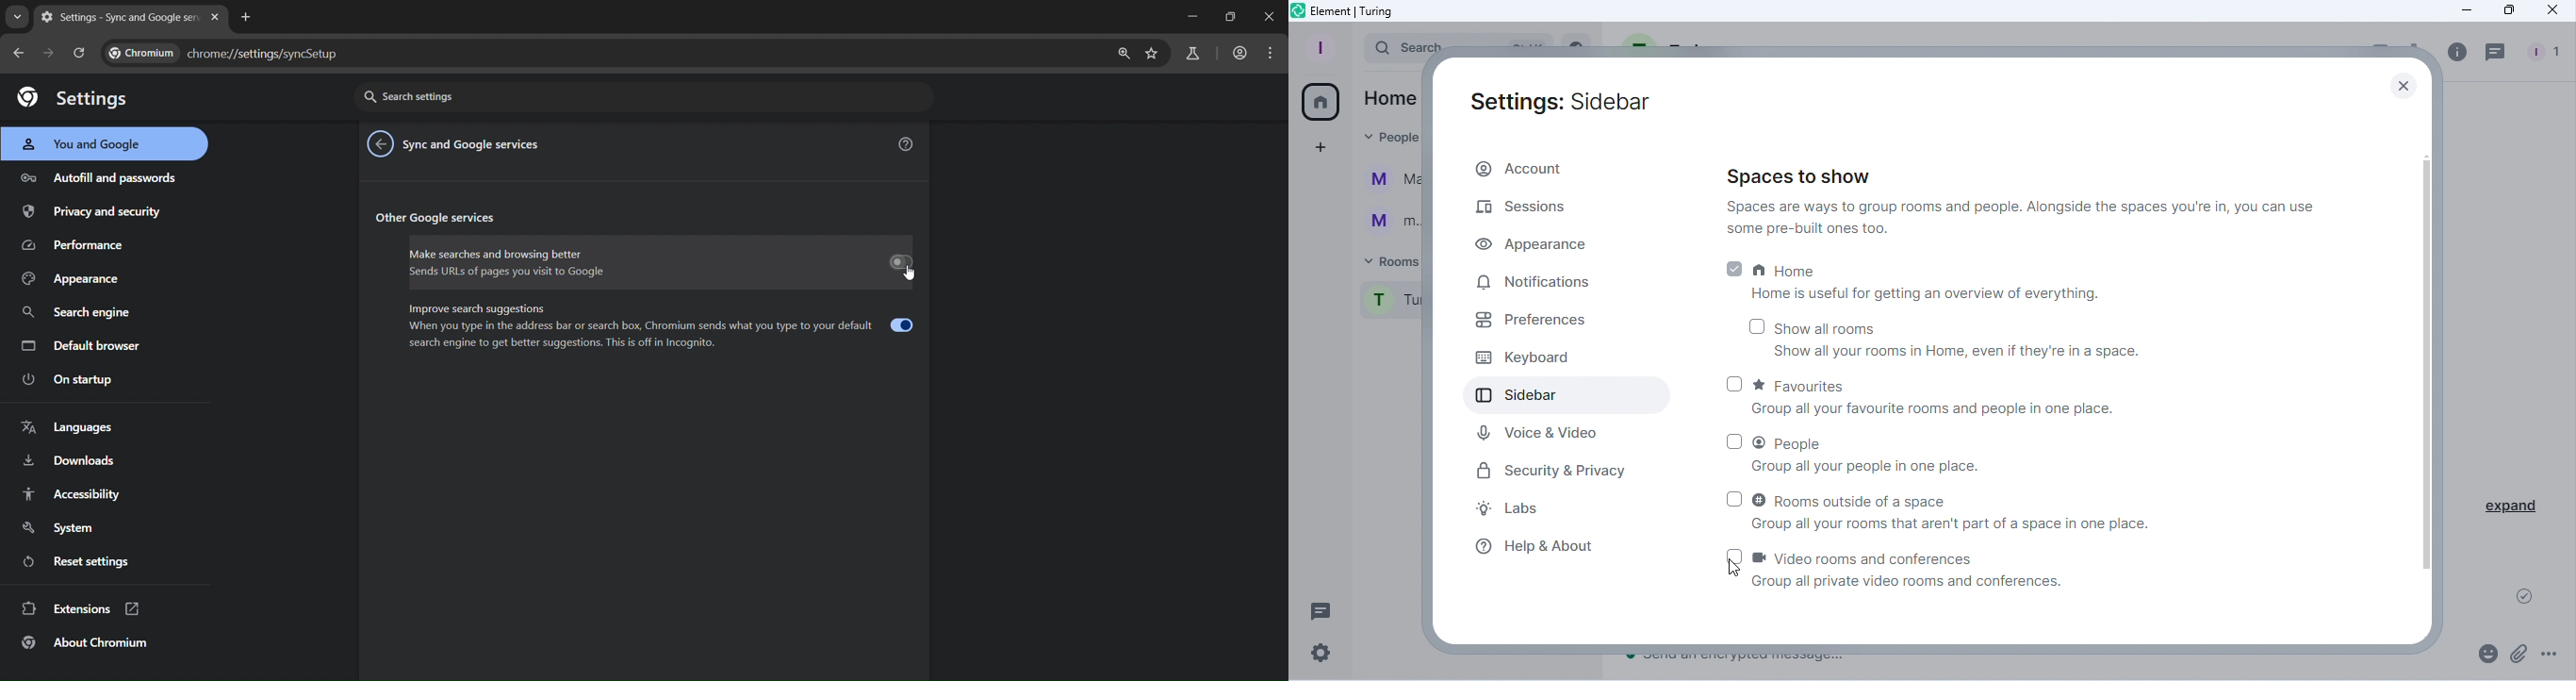 The height and width of the screenshot is (700, 2576). Describe the element at coordinates (2517, 653) in the screenshot. I see `Attachments` at that location.